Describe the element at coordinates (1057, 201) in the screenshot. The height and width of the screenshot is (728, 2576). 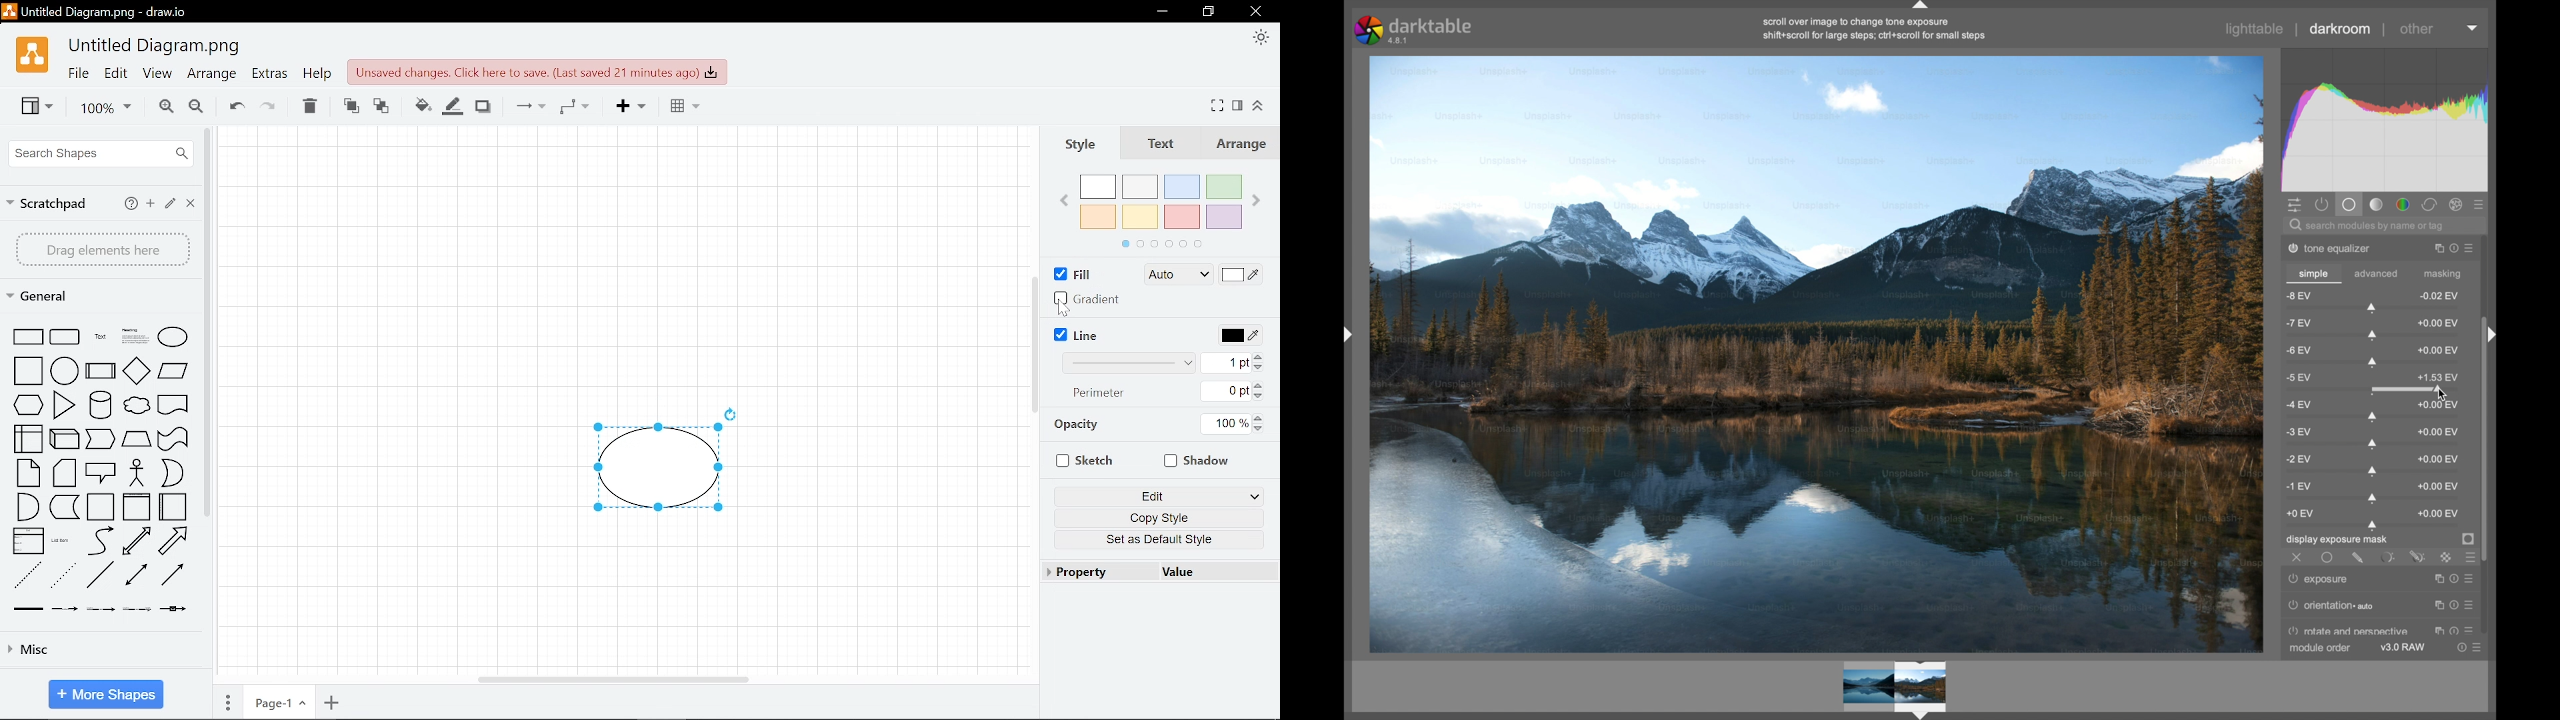
I see `Previous Color palette` at that location.